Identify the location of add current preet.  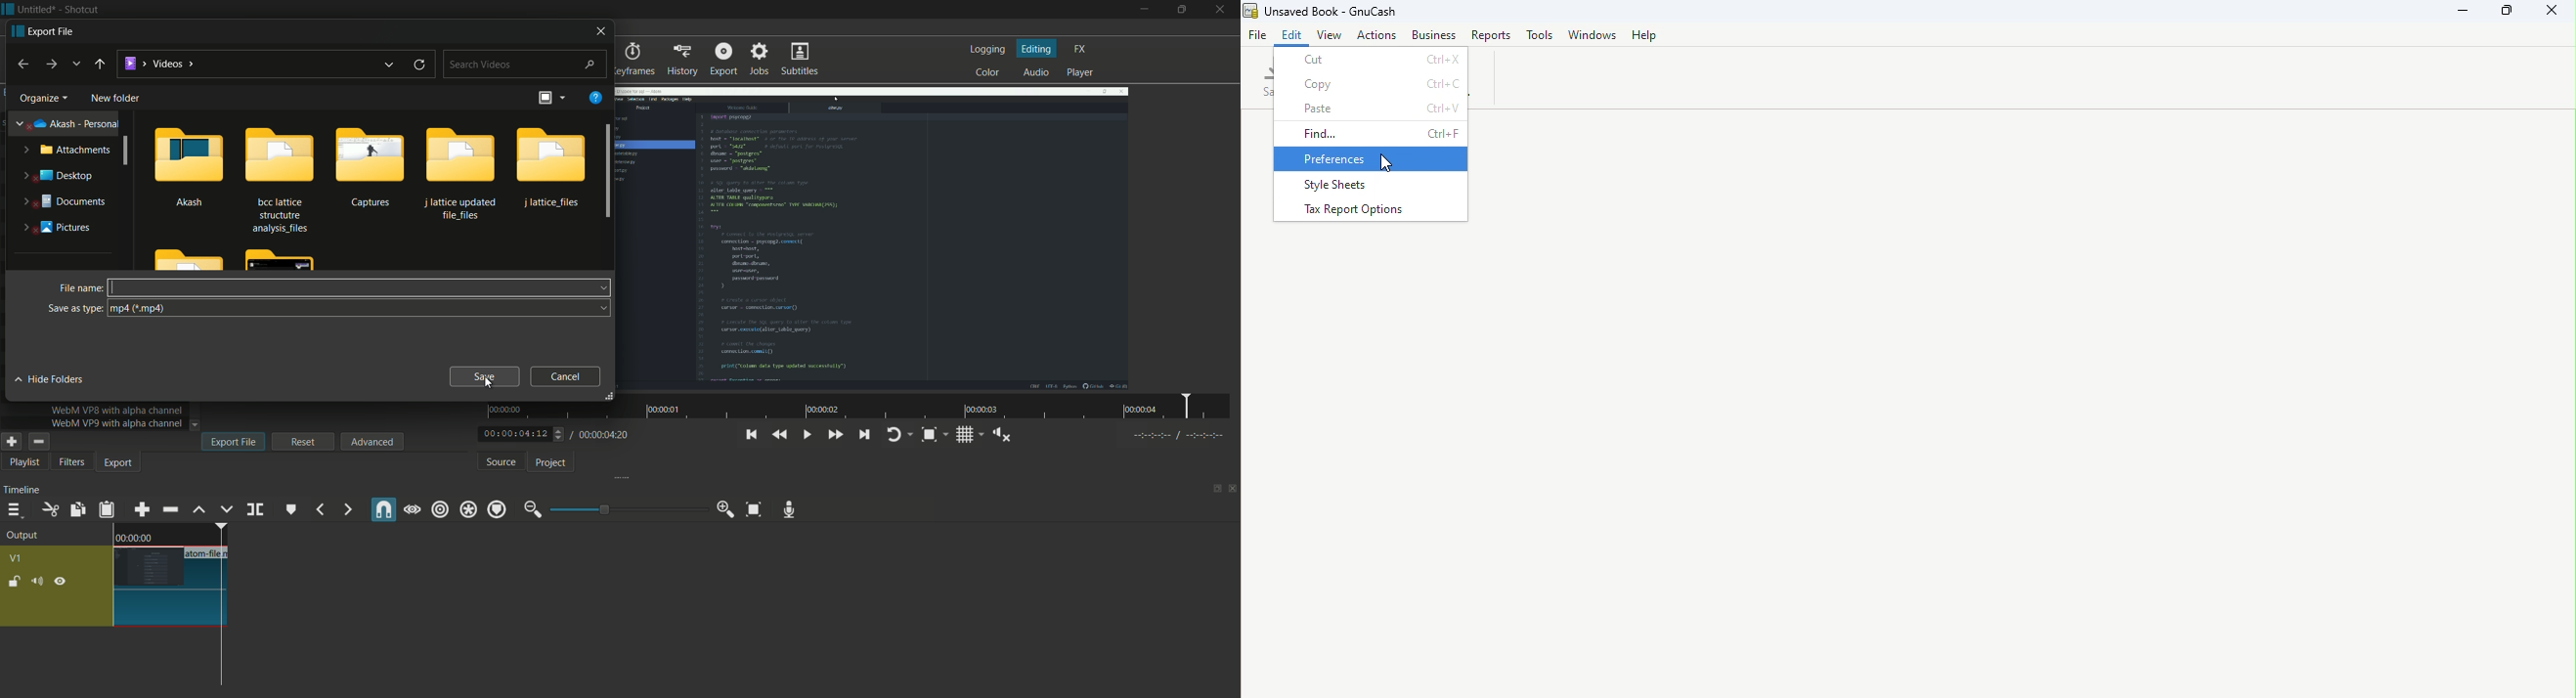
(11, 441).